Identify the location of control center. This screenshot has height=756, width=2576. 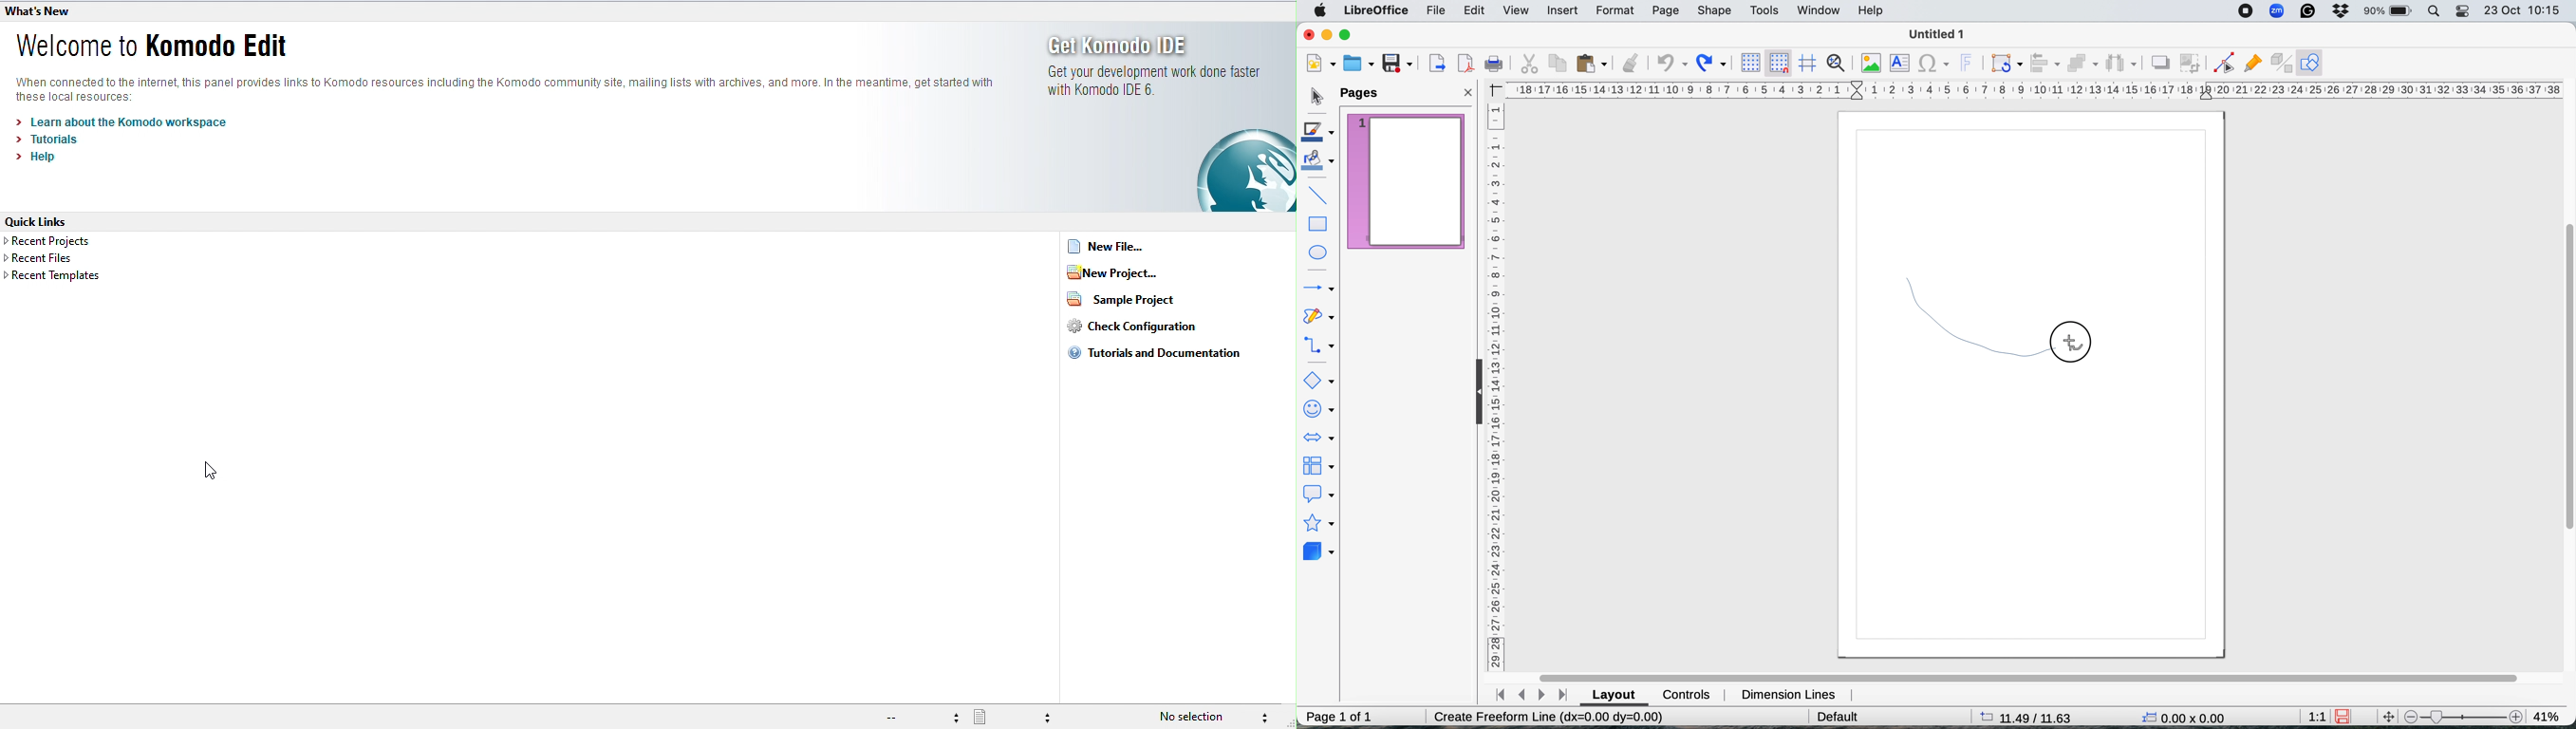
(2464, 14).